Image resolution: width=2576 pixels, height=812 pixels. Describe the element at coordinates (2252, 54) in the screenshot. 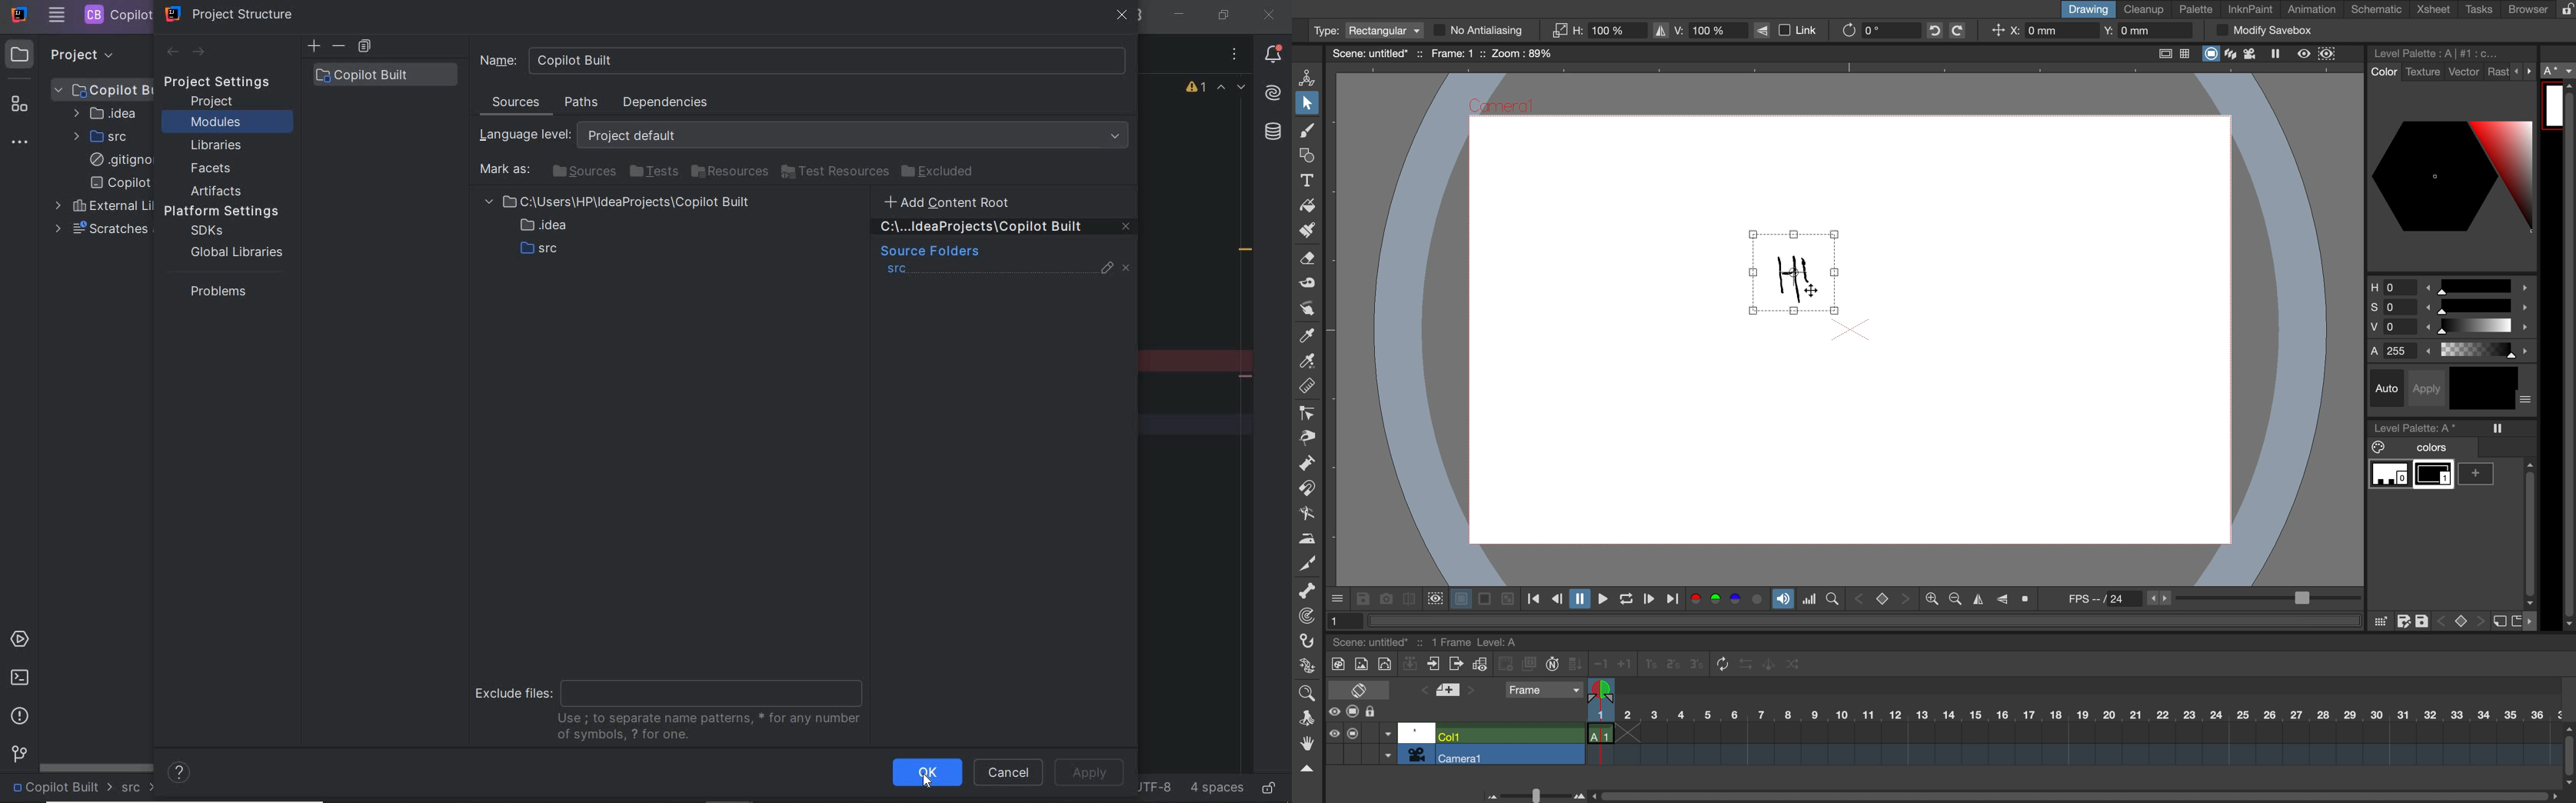

I see `camera view` at that location.